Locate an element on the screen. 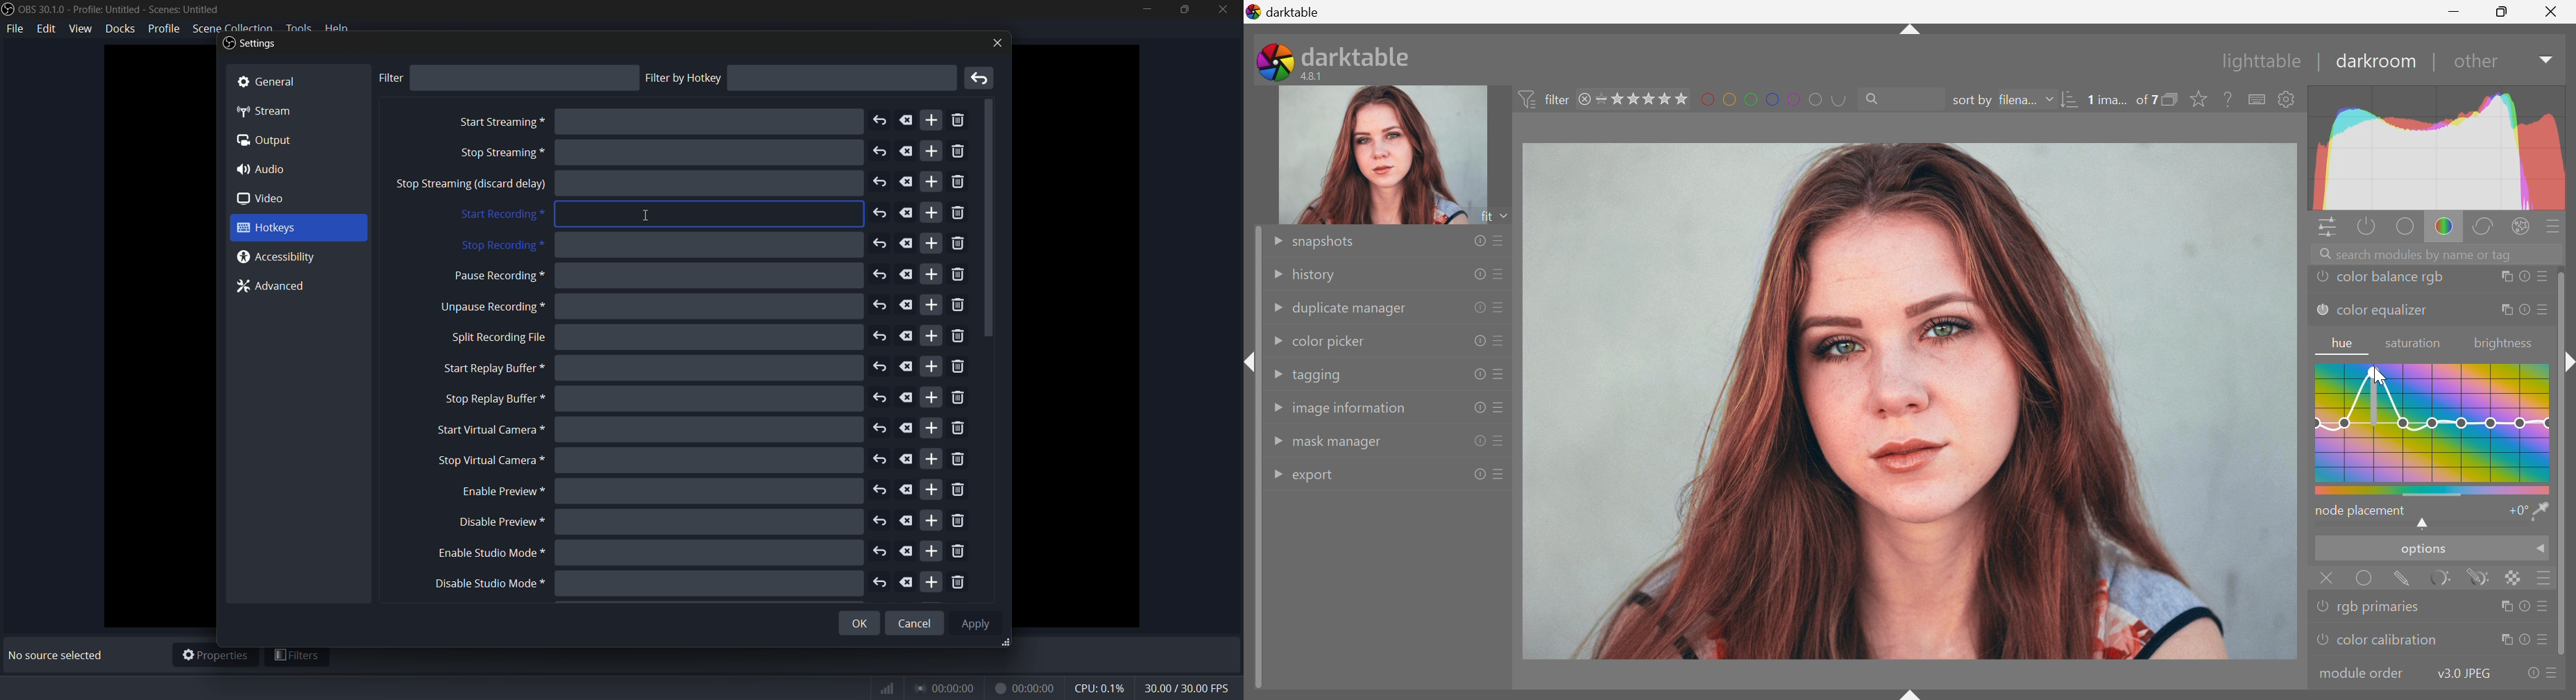 The image size is (2576, 700). remove is located at coordinates (957, 276).